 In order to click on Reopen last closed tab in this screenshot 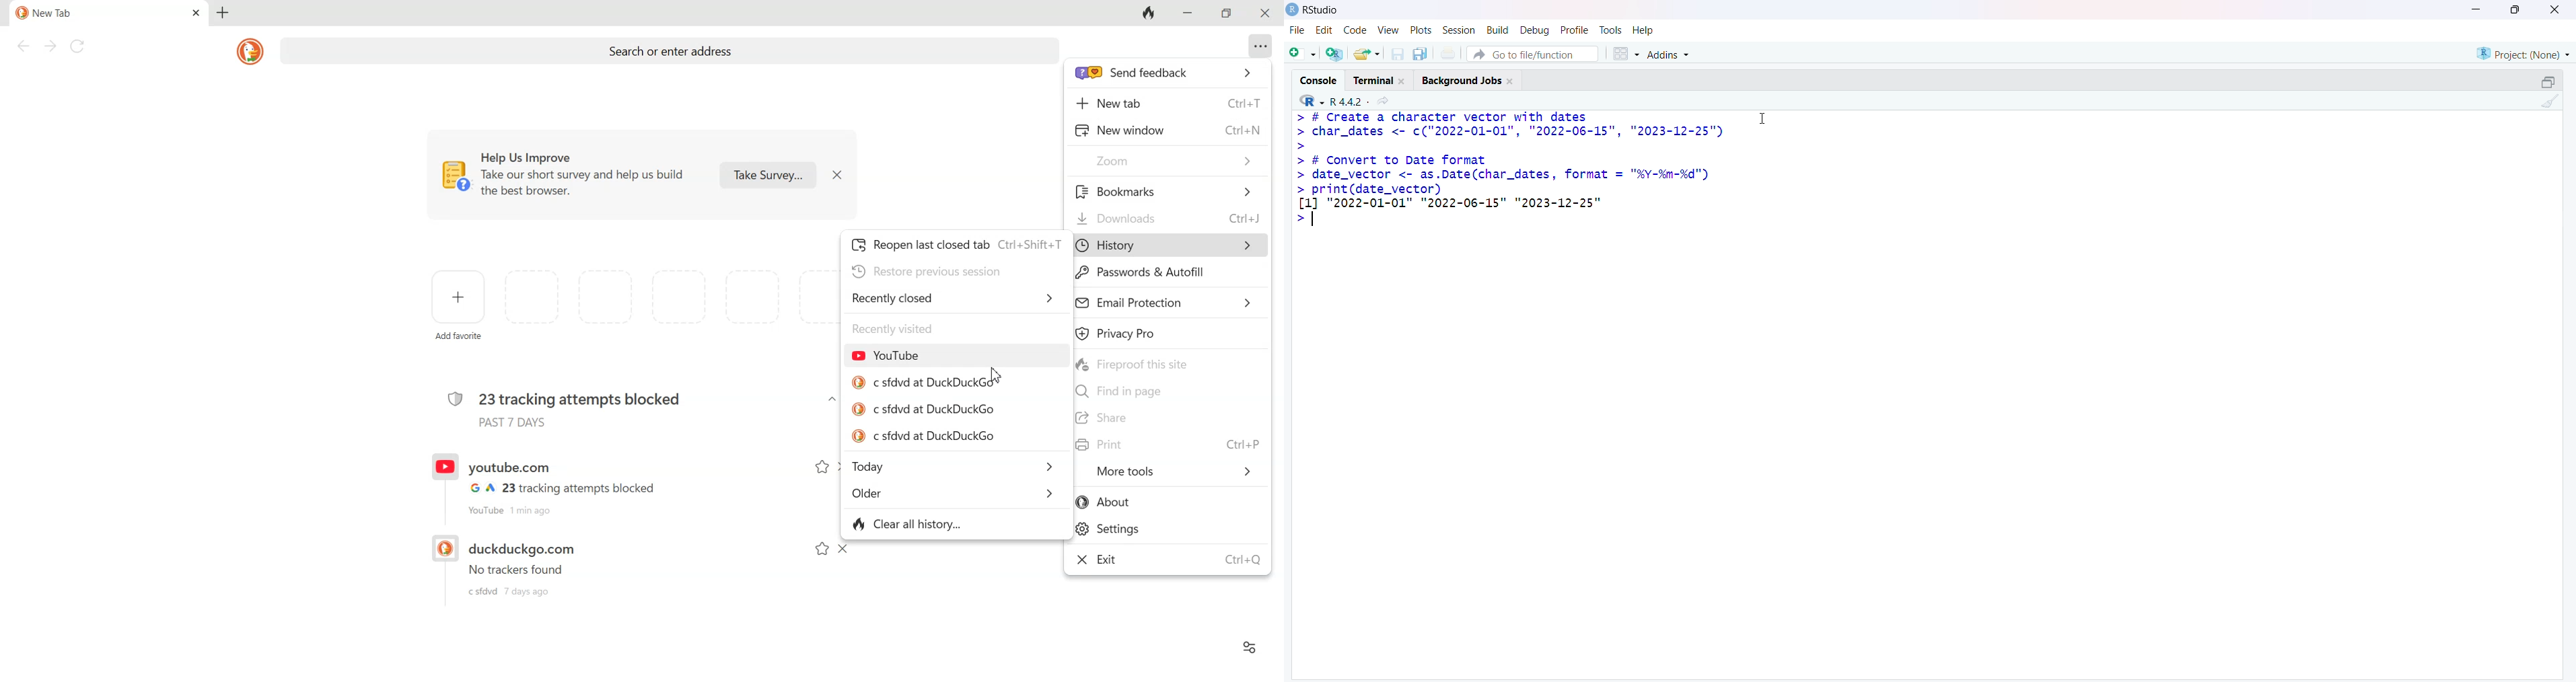, I will do `click(941, 244)`.